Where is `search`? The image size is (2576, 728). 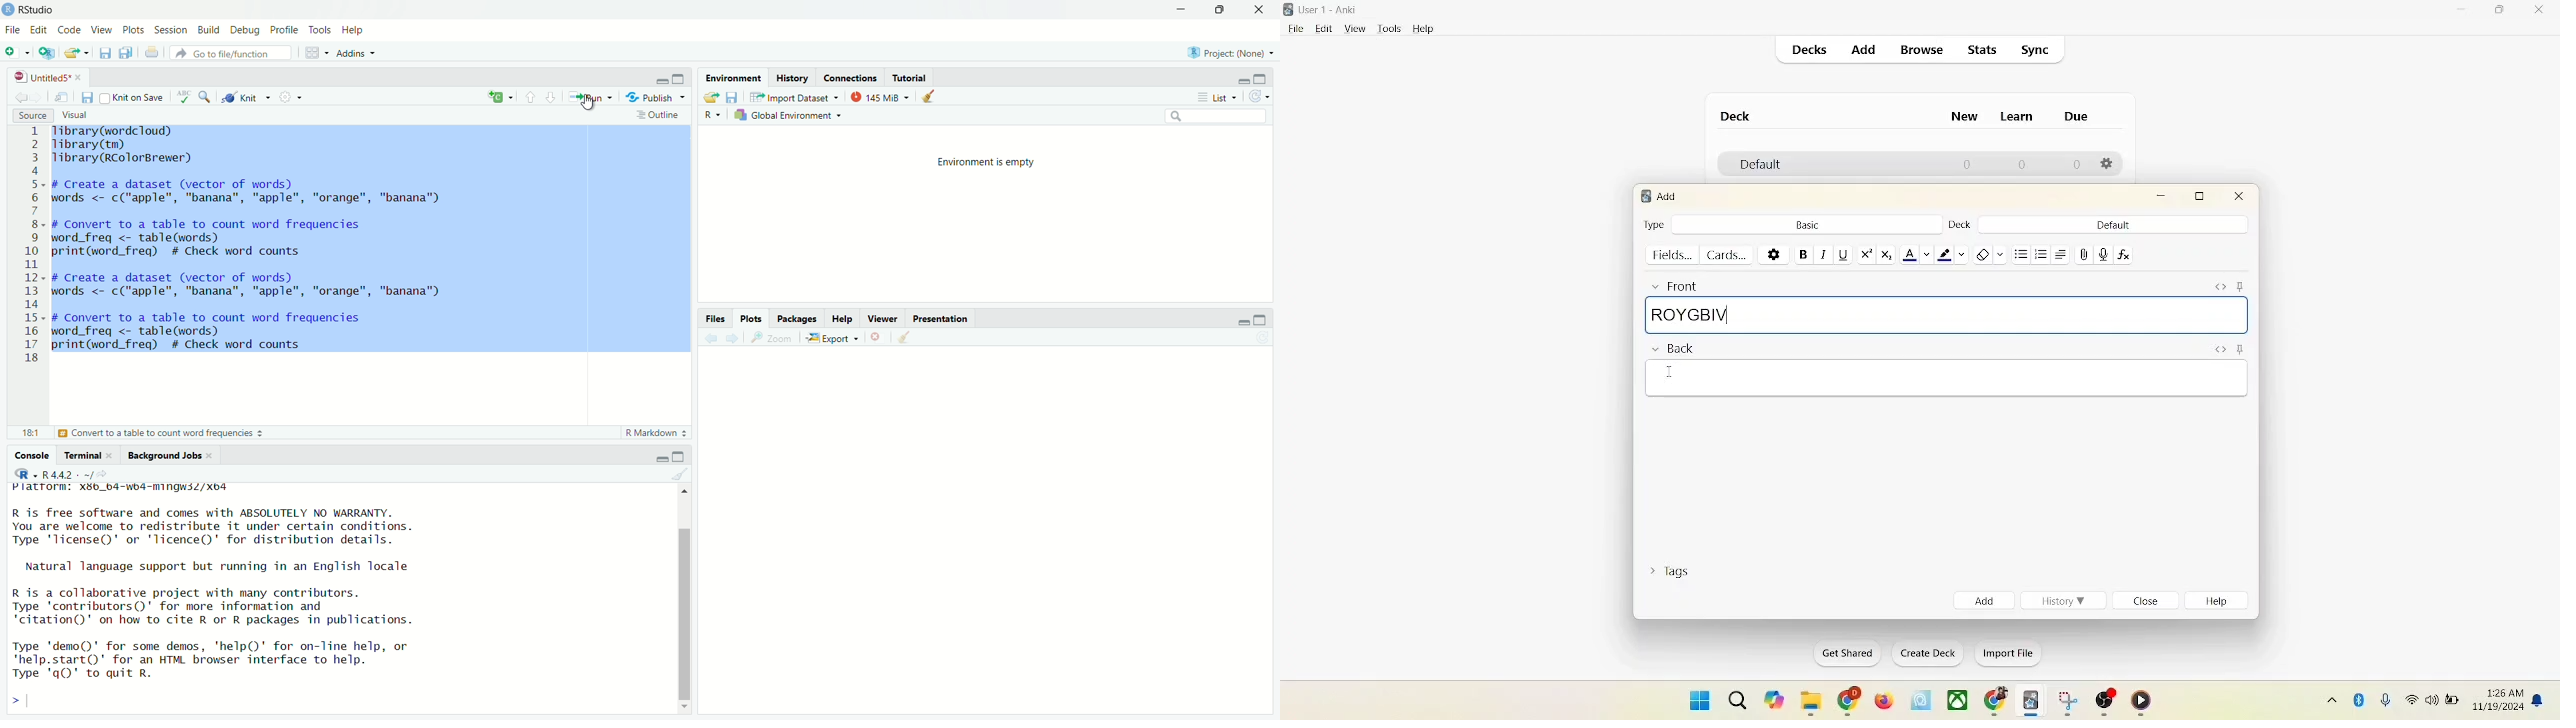
search is located at coordinates (1736, 696).